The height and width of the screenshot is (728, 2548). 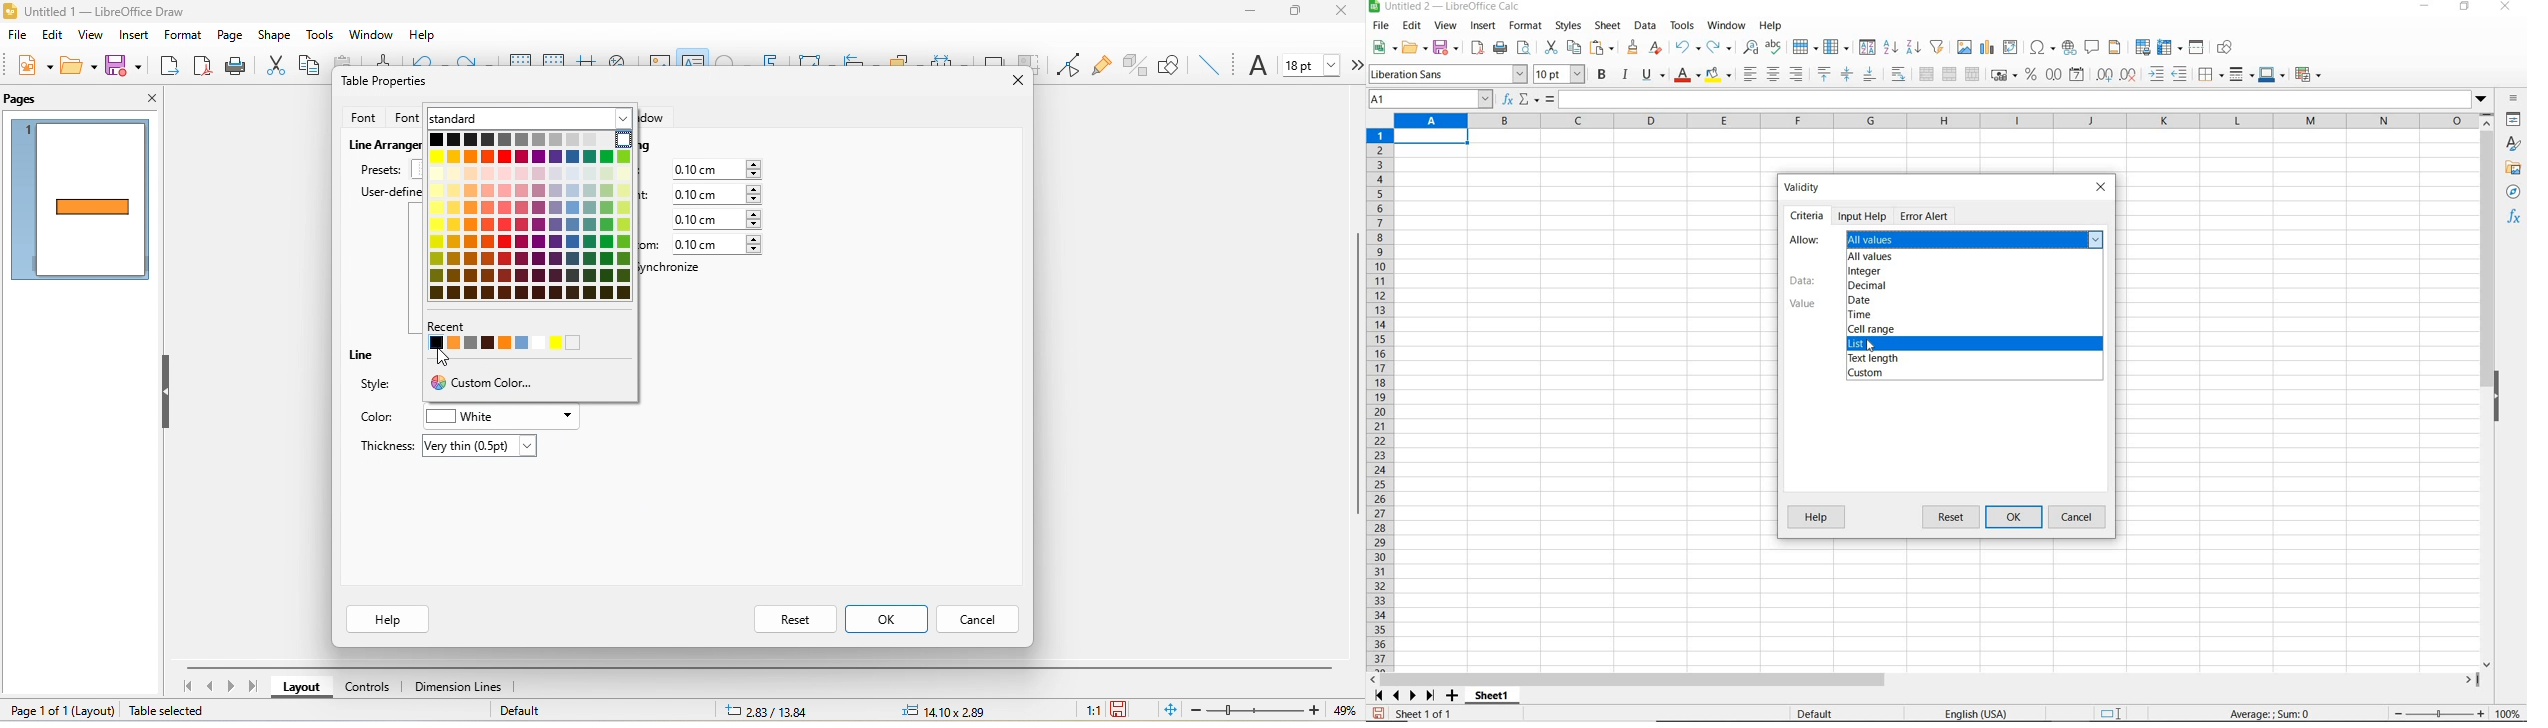 I want to click on cancel, so click(x=2079, y=517).